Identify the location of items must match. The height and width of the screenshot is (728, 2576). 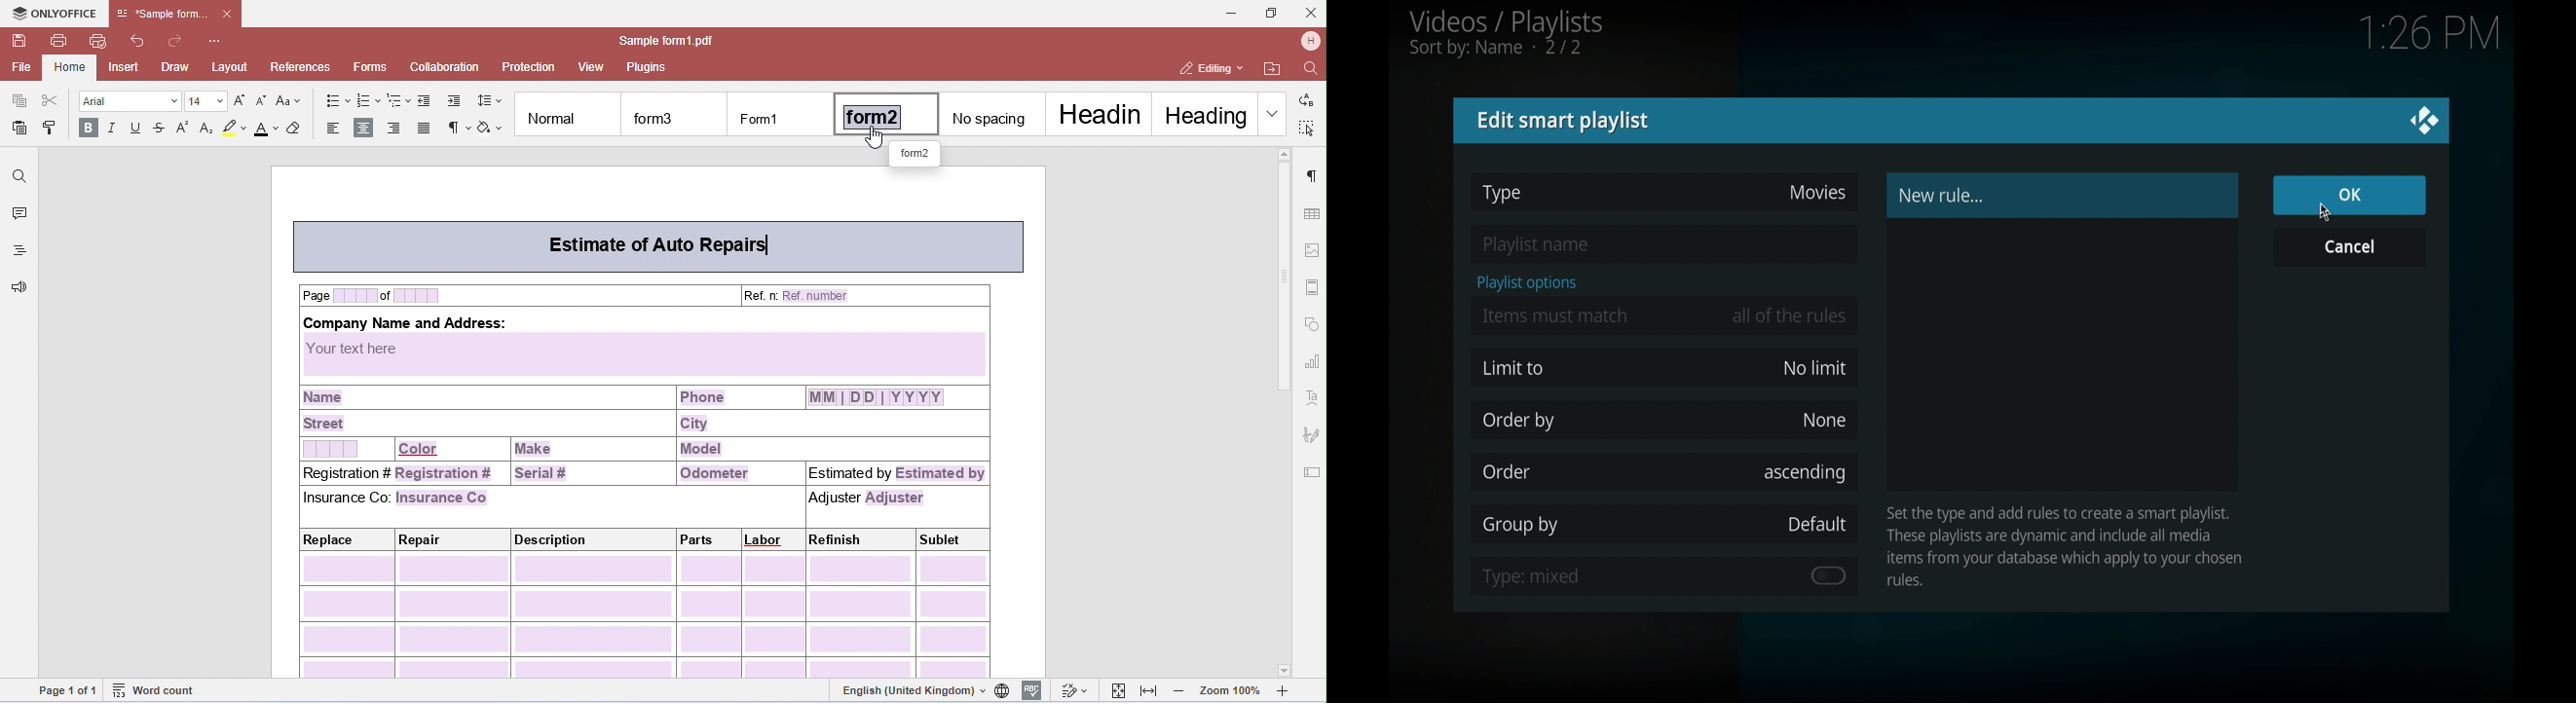
(1556, 316).